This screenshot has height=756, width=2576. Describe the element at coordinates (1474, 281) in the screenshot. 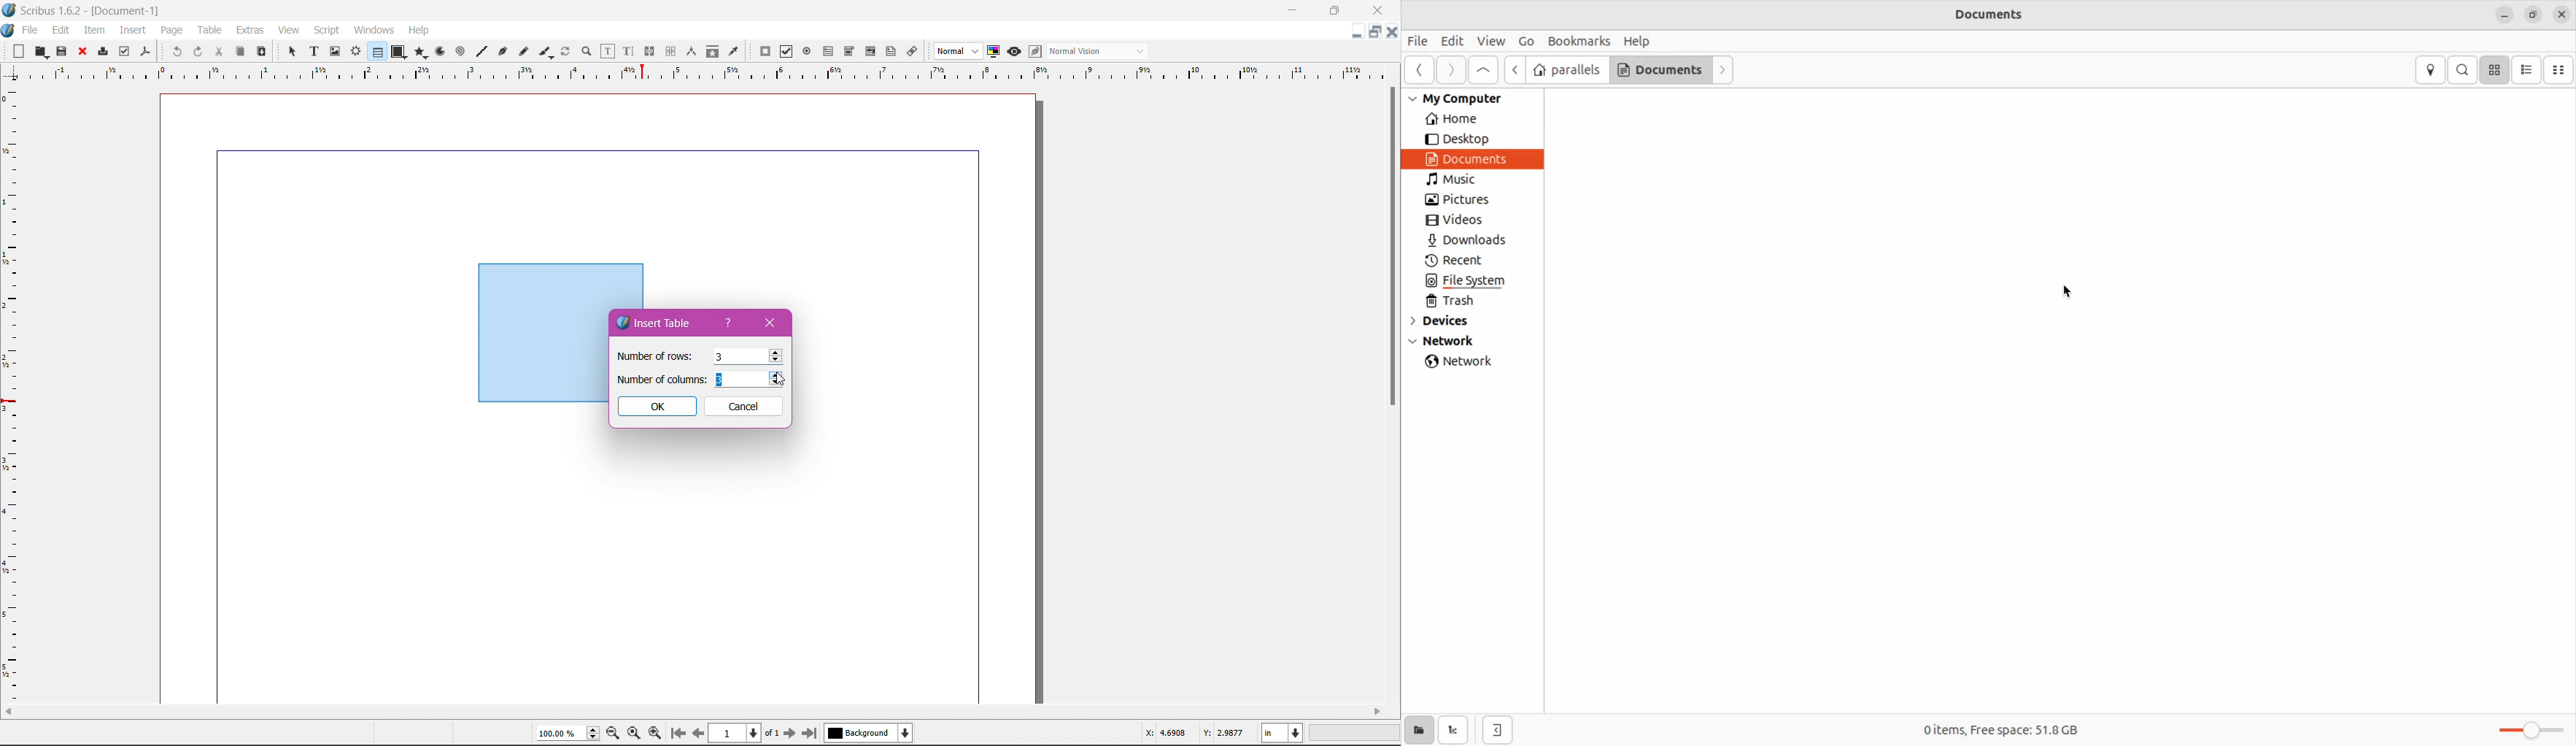

I see `file system` at that location.